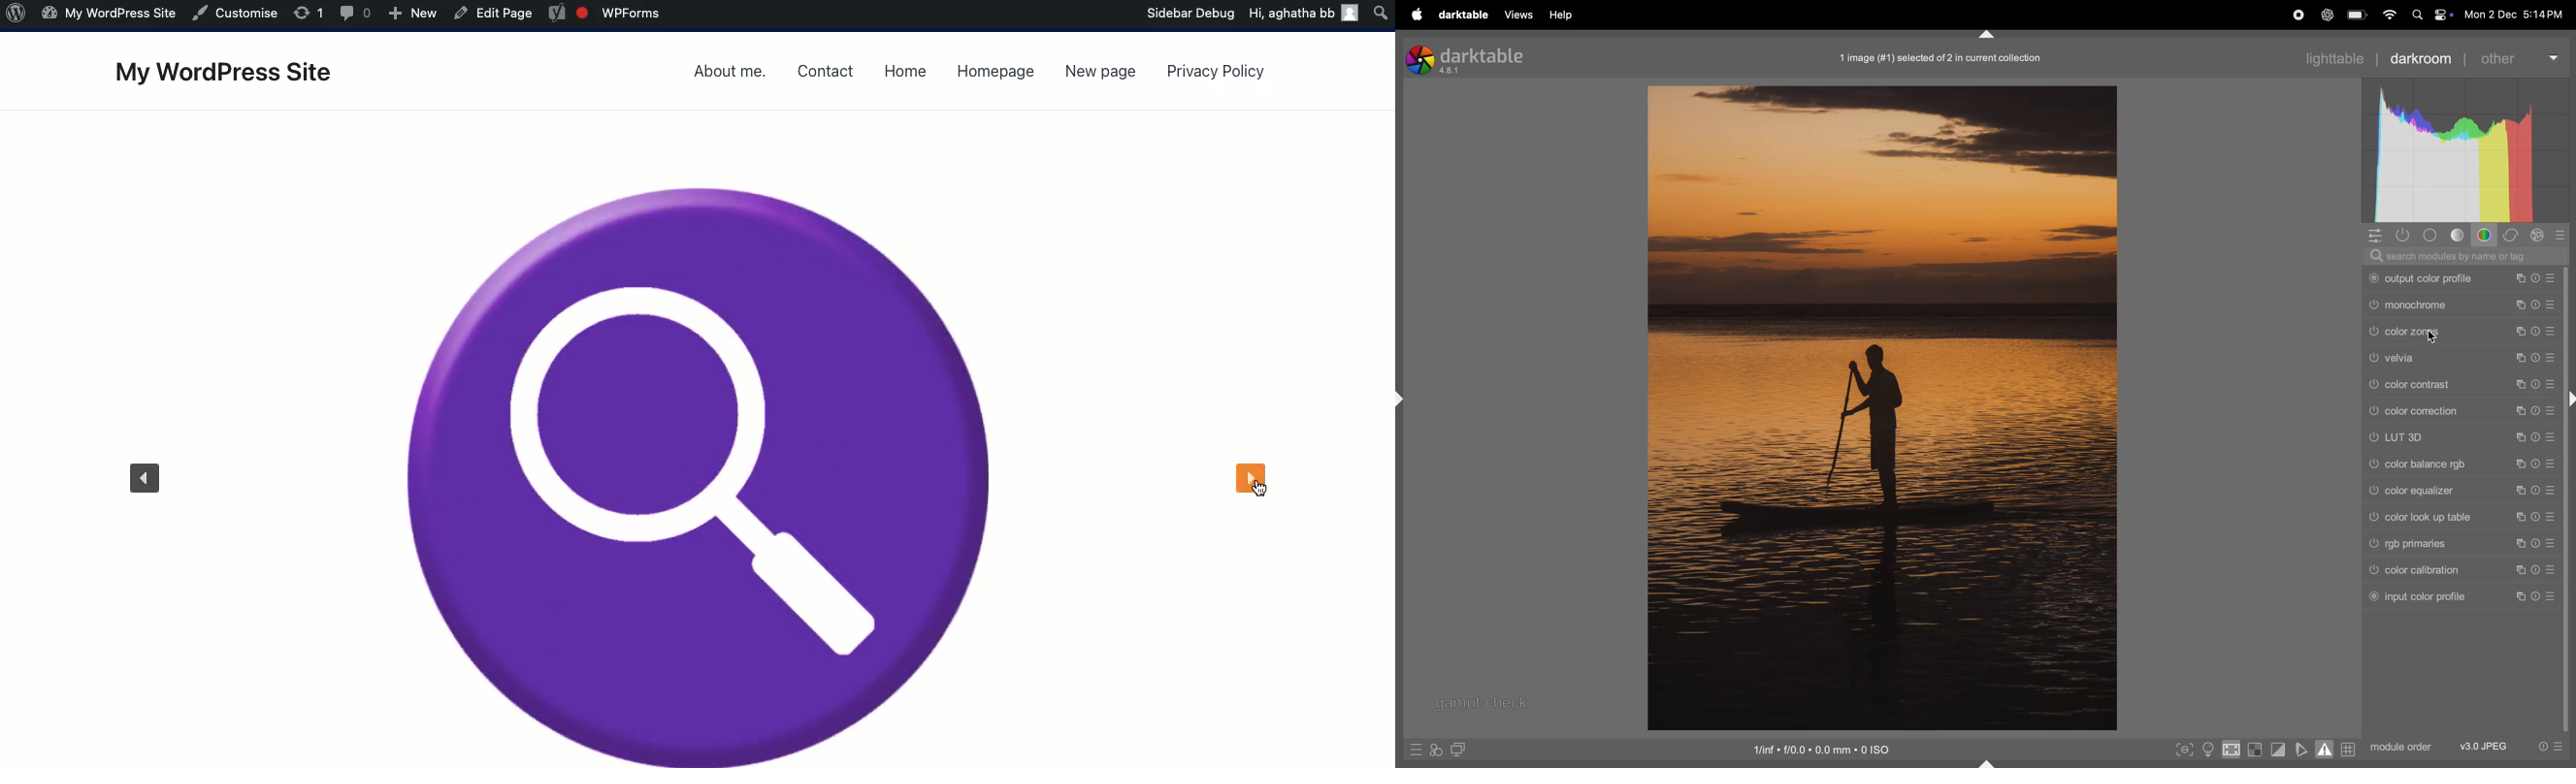  Describe the element at coordinates (2520, 358) in the screenshot. I see `Timer` at that location.